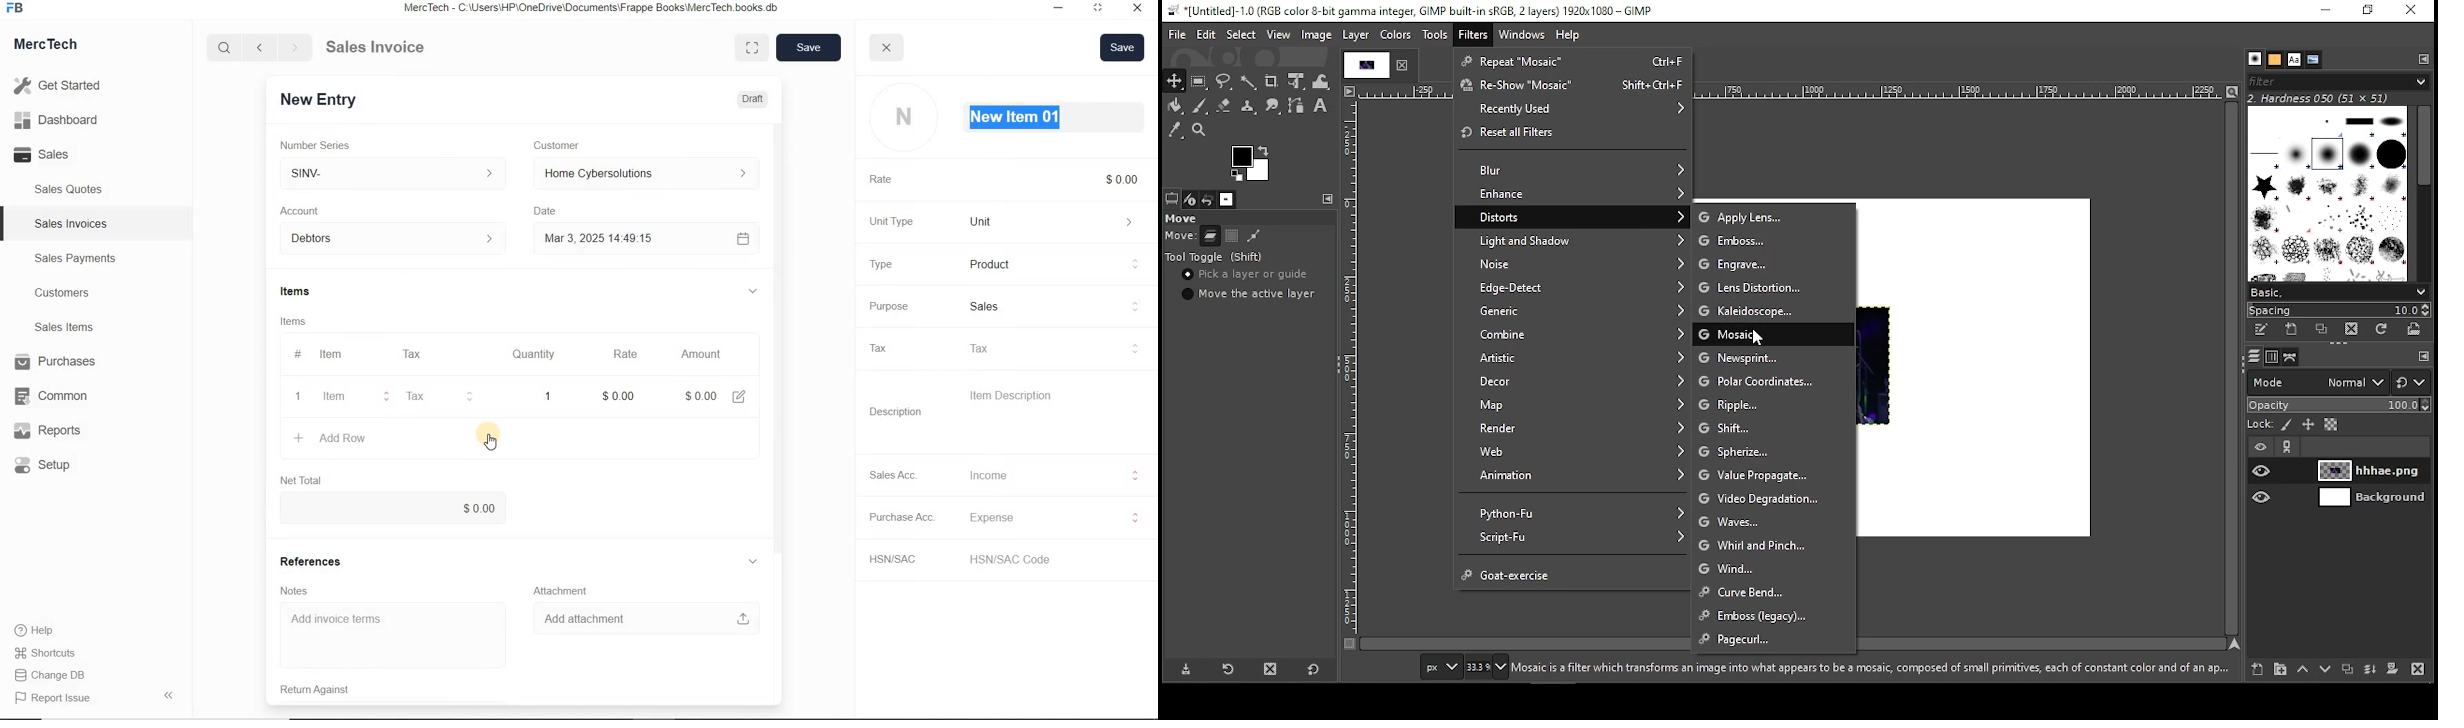  I want to click on item name: New item 01, so click(1016, 117).